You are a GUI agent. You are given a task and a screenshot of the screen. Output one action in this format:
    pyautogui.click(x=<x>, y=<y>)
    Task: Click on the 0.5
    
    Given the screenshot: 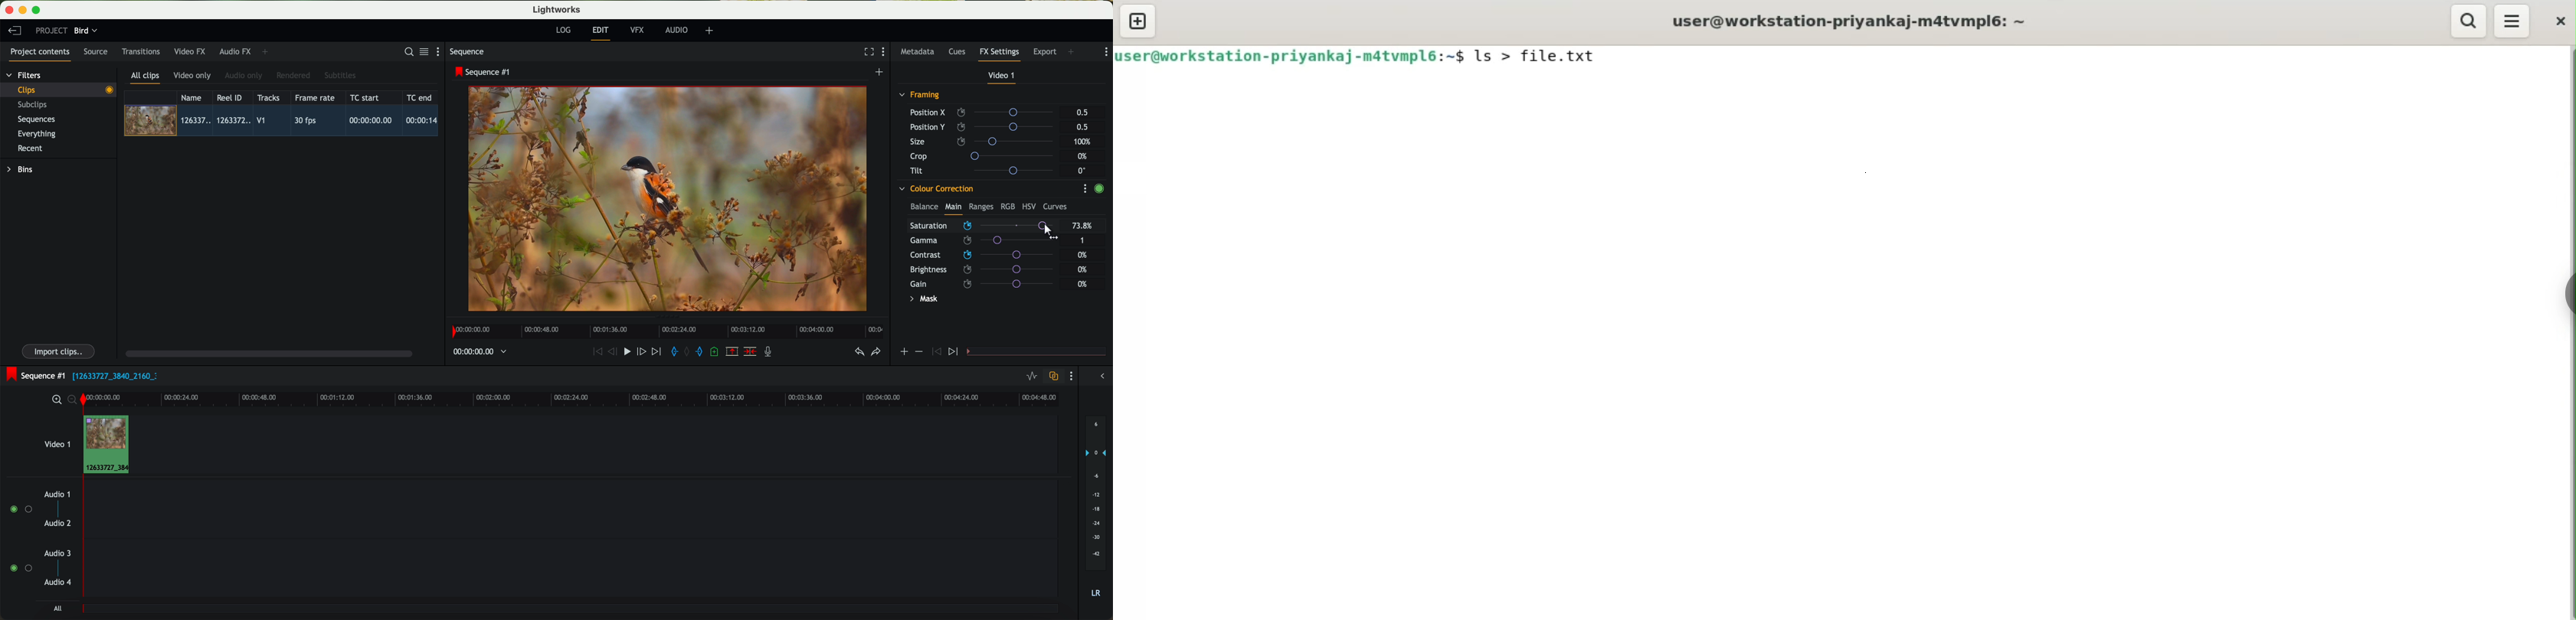 What is the action you would take?
    pyautogui.click(x=1082, y=127)
    